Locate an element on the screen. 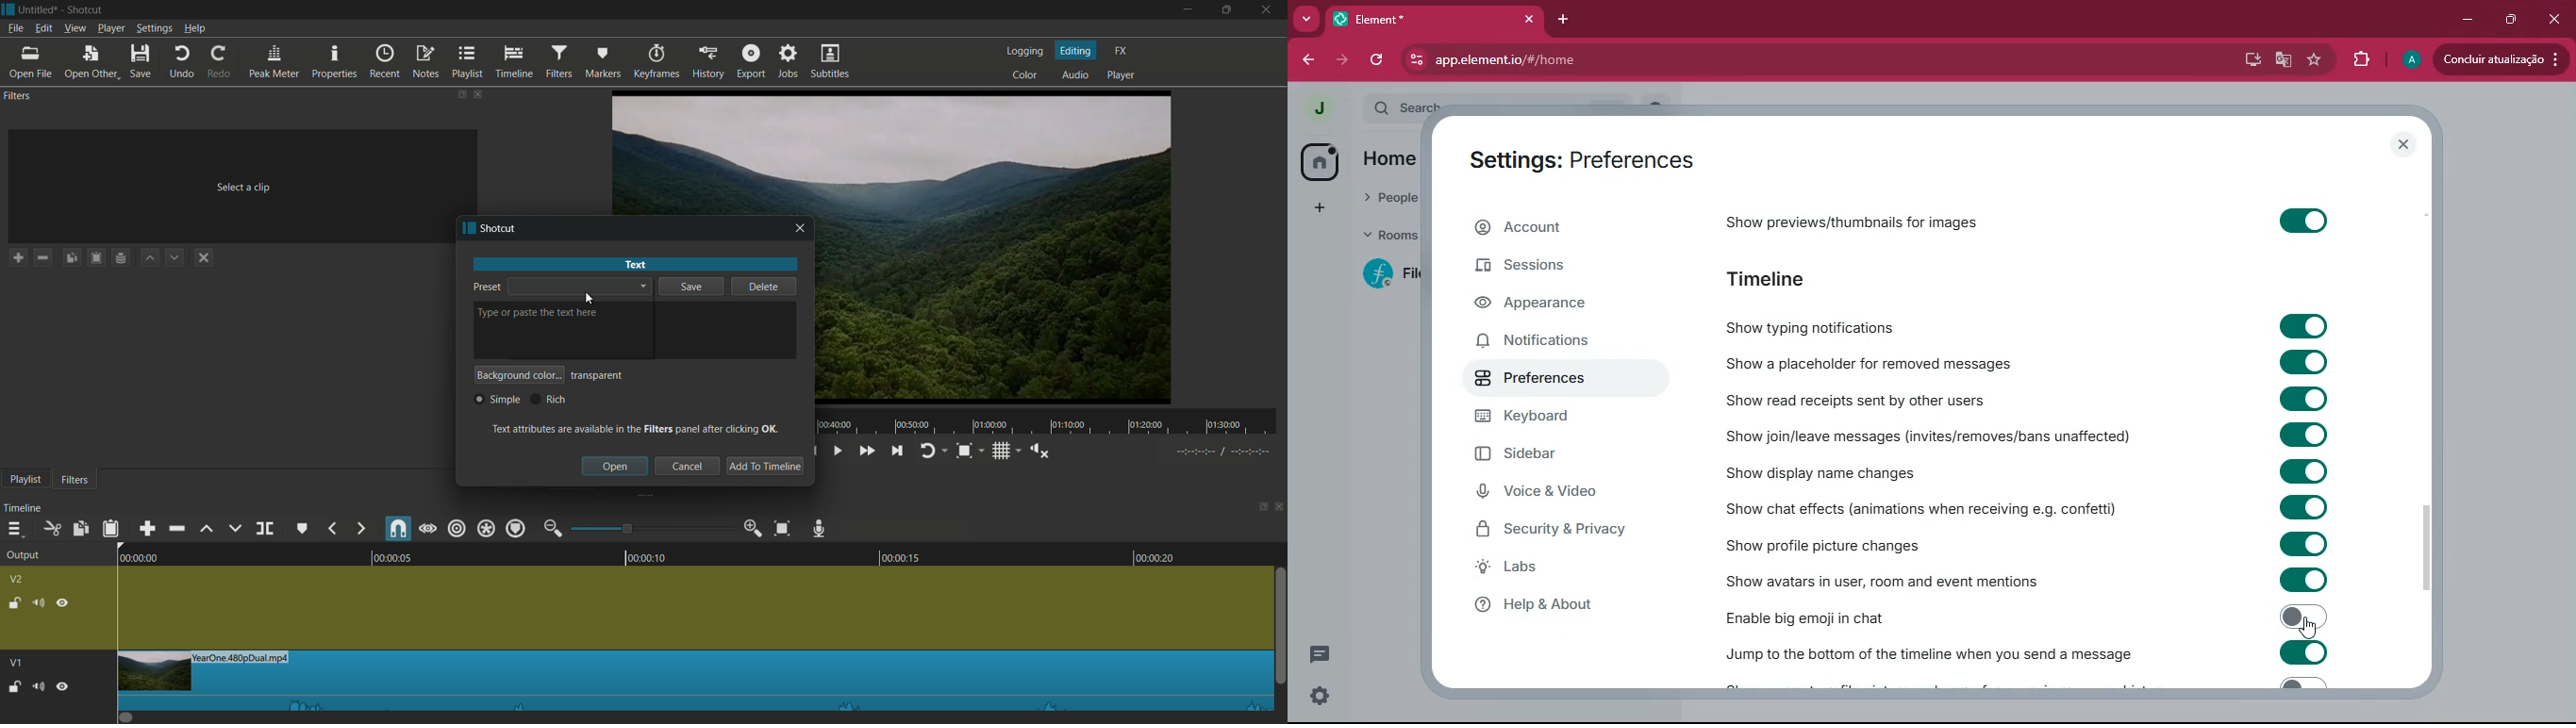 Image resolution: width=2576 pixels, height=728 pixels. dropdown is located at coordinates (578, 284).